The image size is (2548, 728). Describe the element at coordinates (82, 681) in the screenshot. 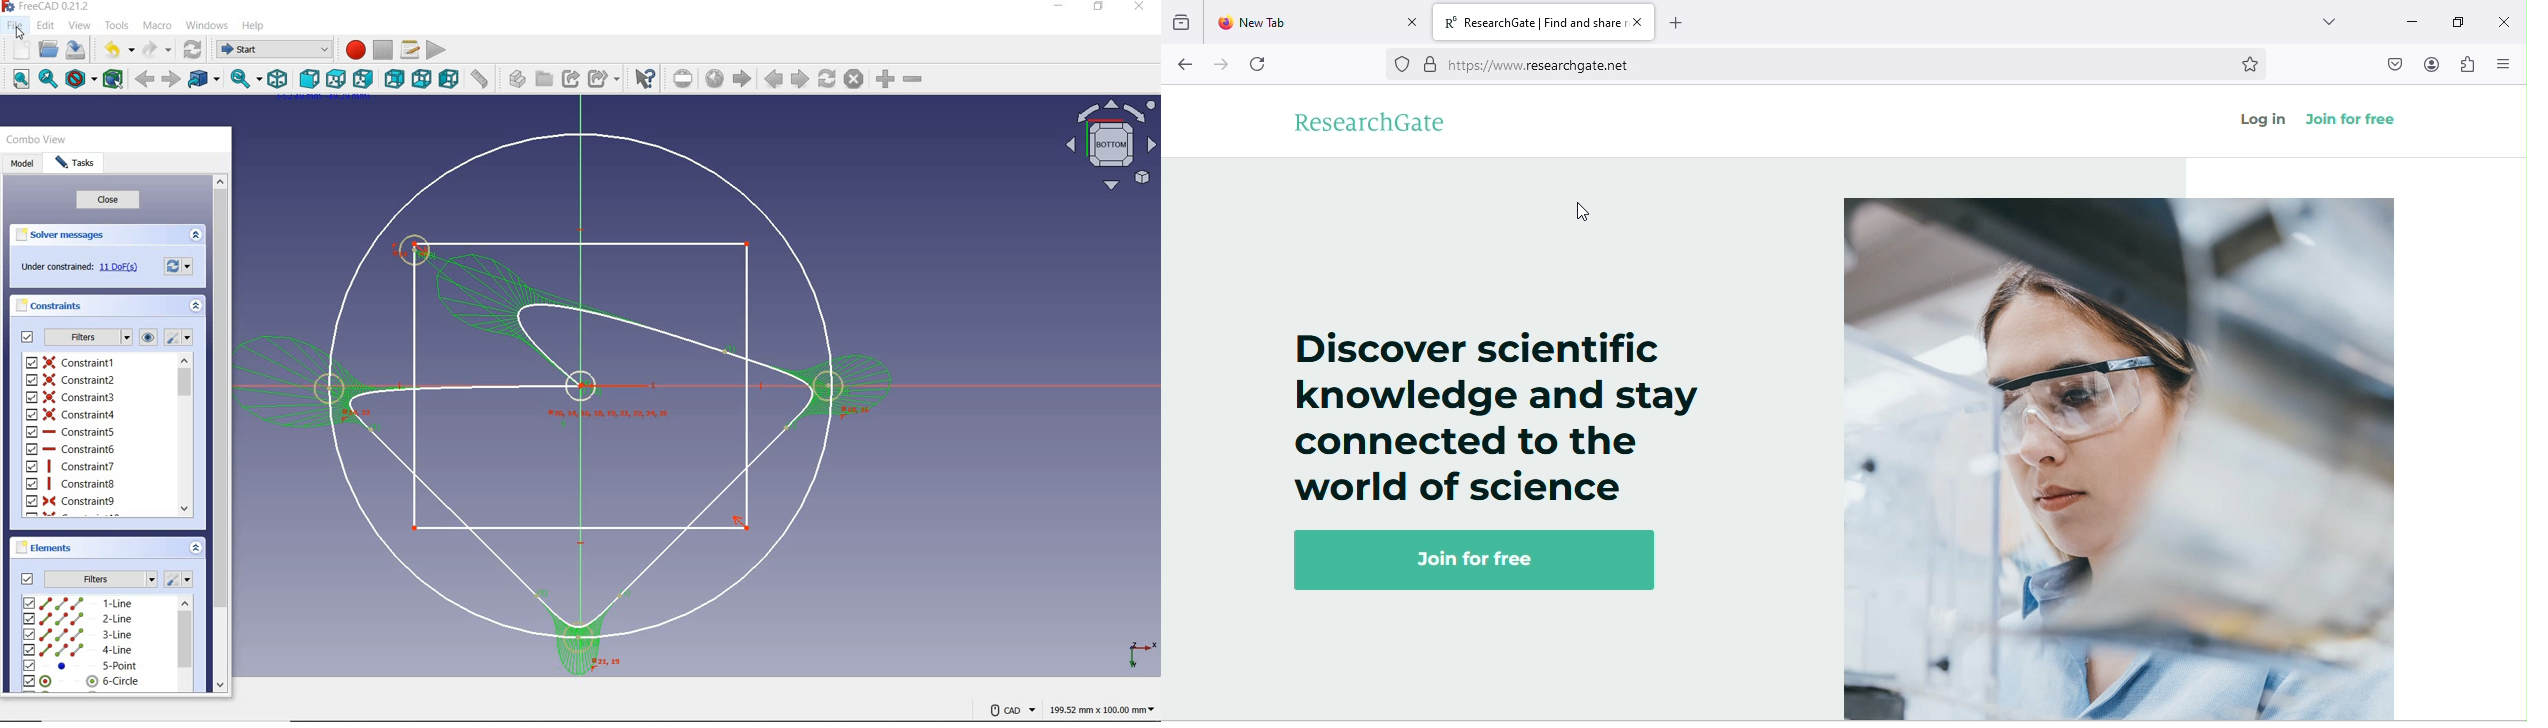

I see `6-circle` at that location.